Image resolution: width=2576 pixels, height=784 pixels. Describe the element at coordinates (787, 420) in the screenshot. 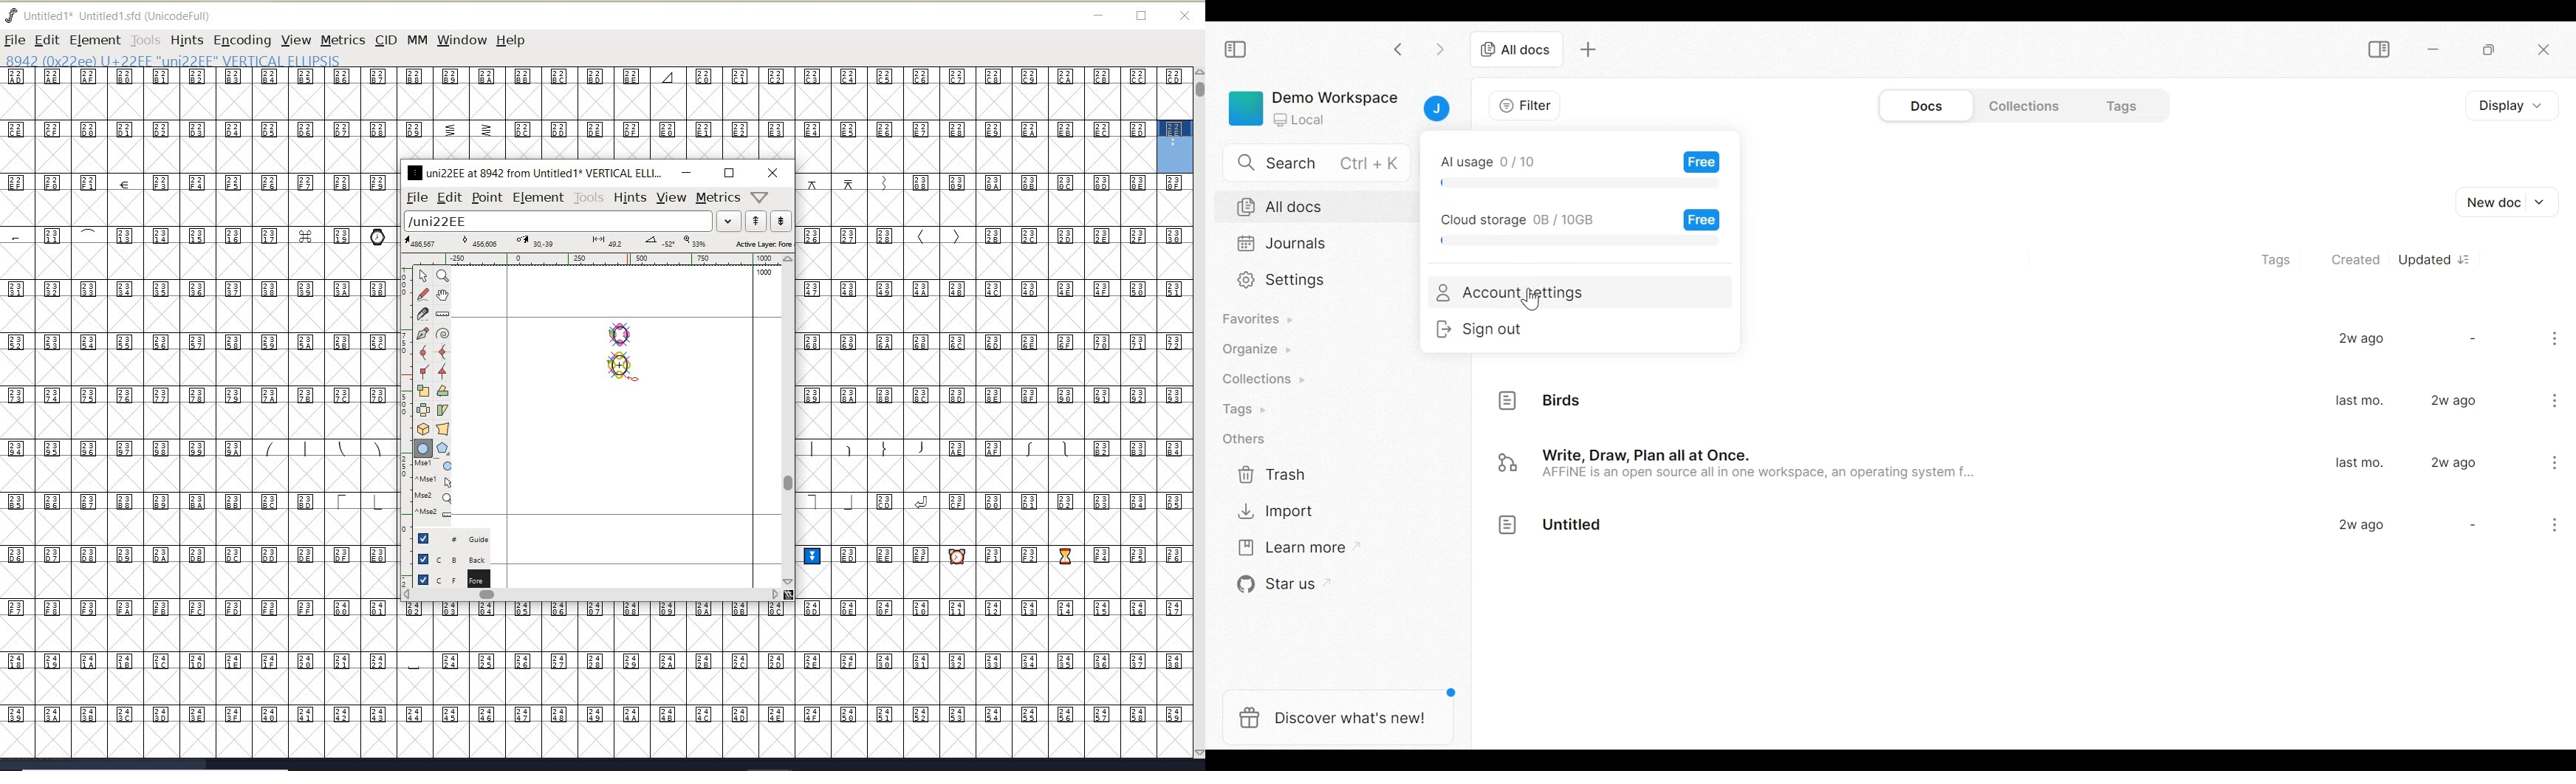

I see `scrollbar` at that location.